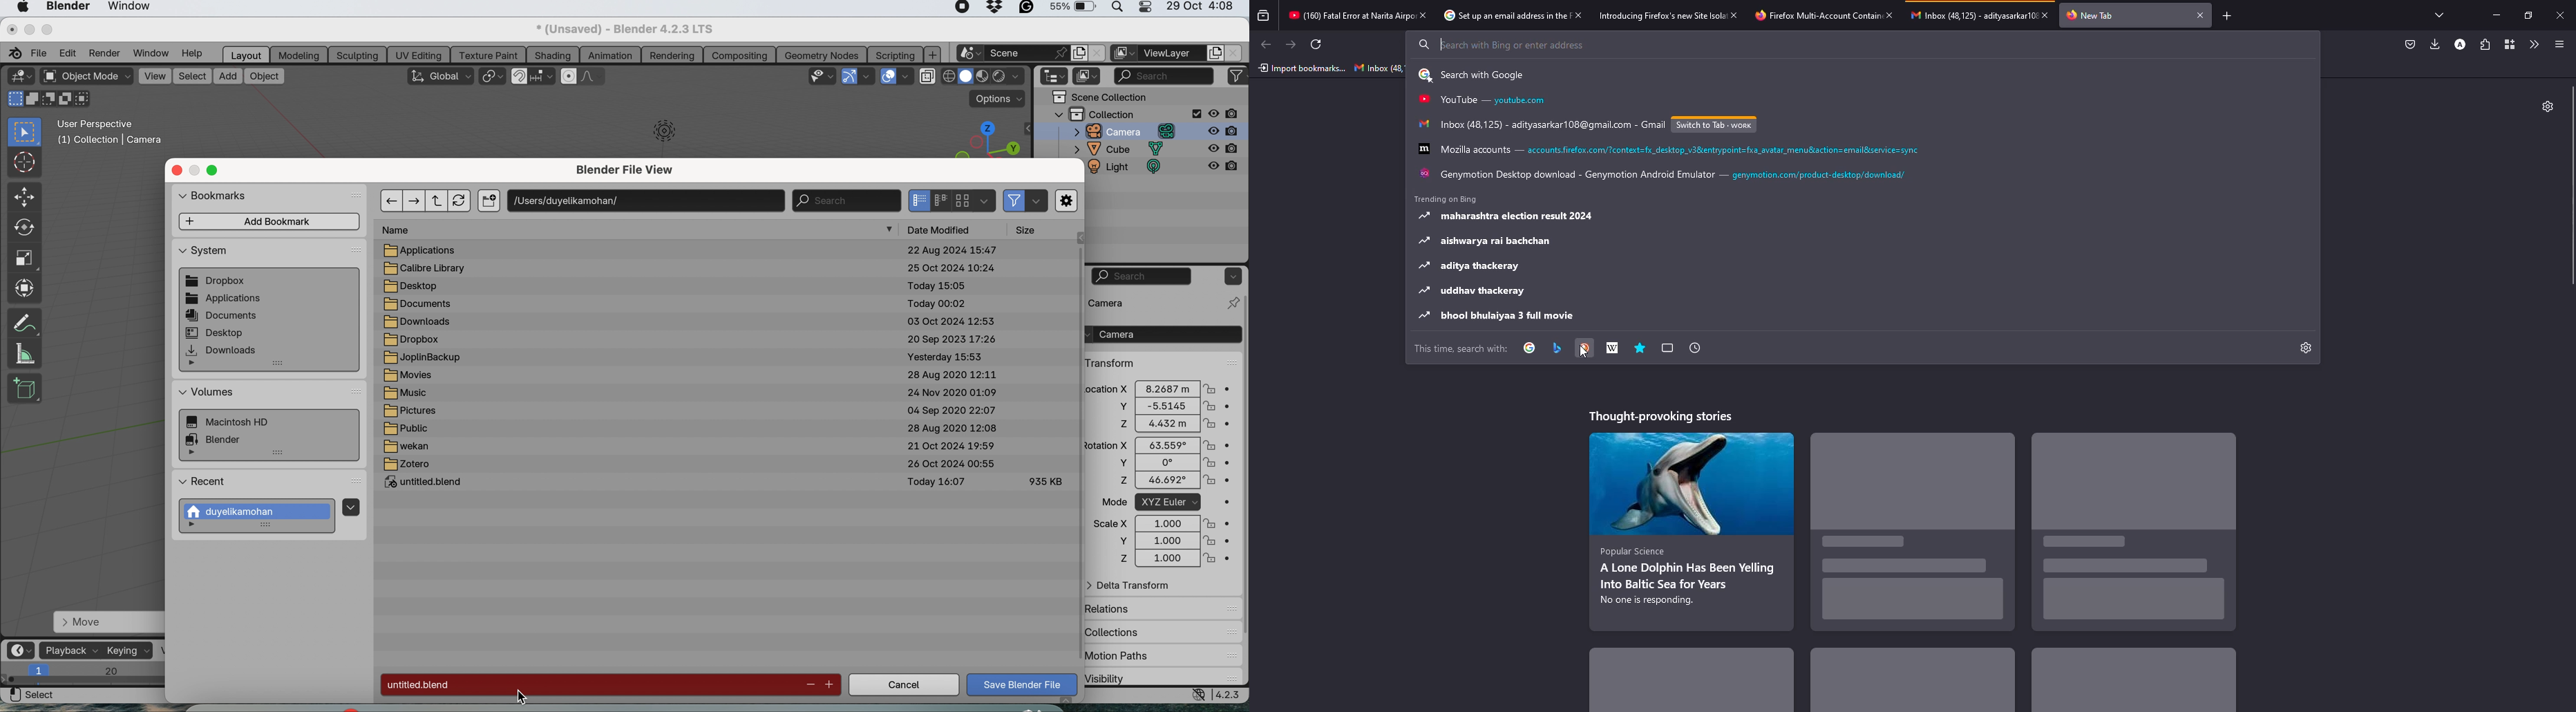 The width and height of the screenshot is (2576, 728). I want to click on y 1.000, so click(1162, 541).